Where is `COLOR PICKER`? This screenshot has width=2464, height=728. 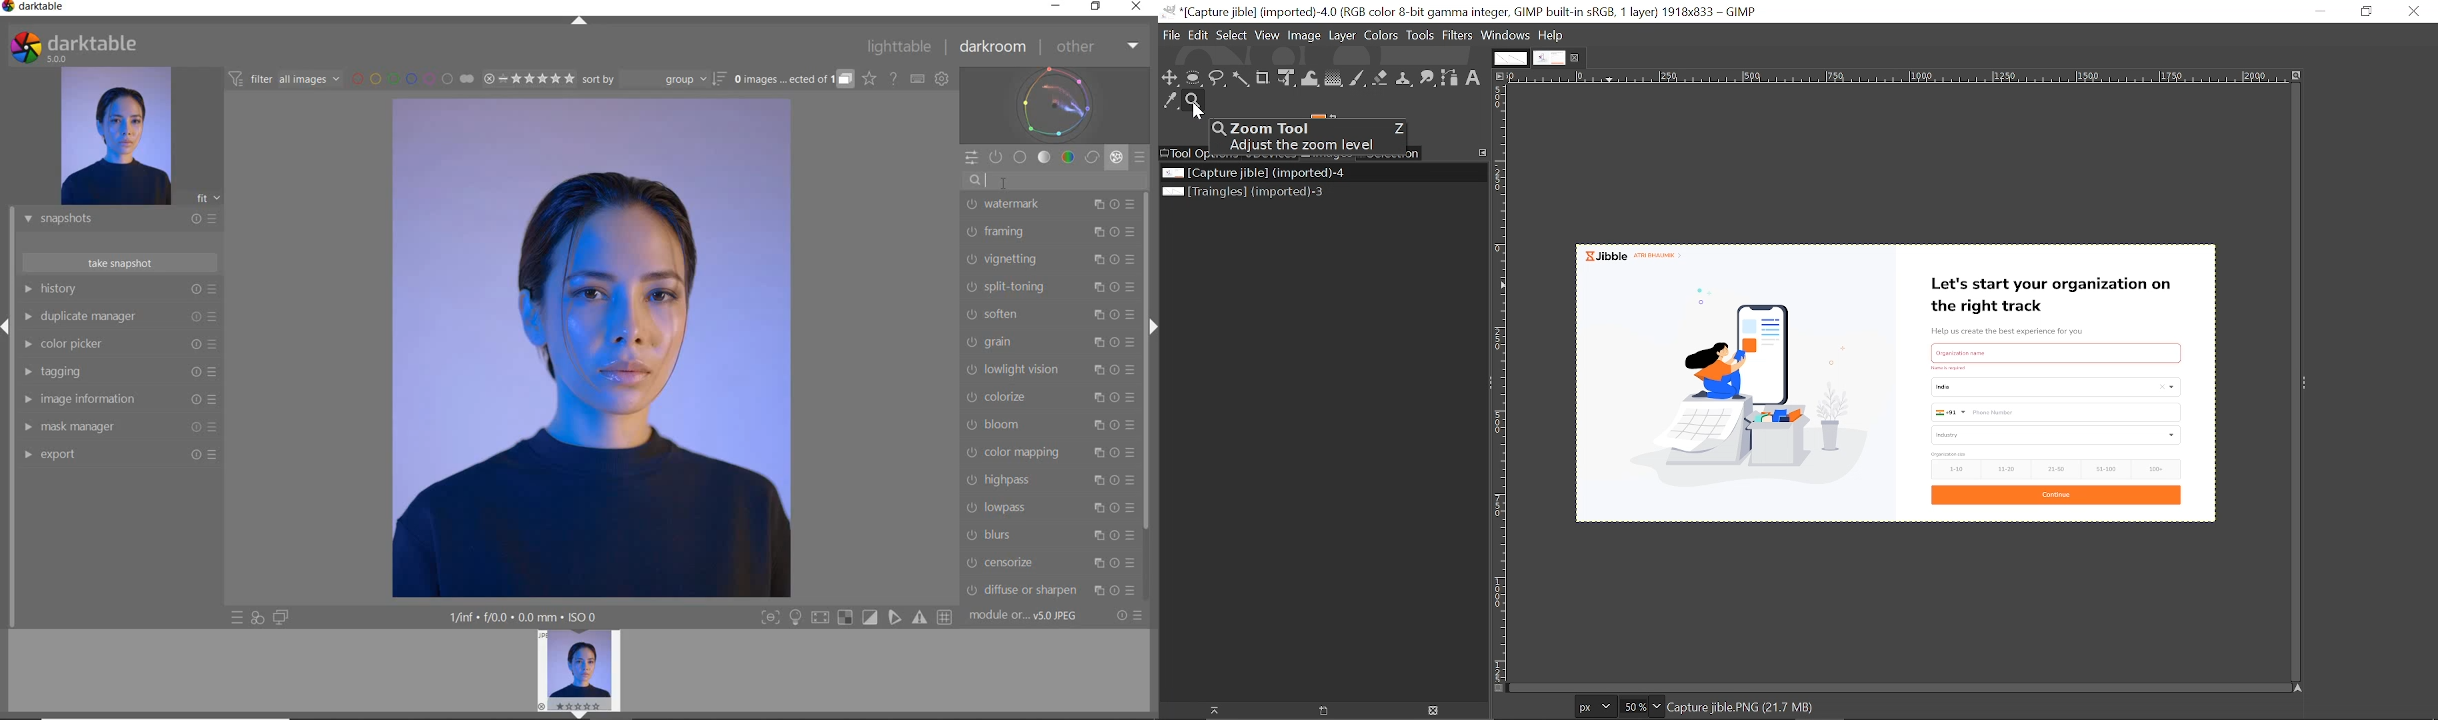 COLOR PICKER is located at coordinates (122, 345).